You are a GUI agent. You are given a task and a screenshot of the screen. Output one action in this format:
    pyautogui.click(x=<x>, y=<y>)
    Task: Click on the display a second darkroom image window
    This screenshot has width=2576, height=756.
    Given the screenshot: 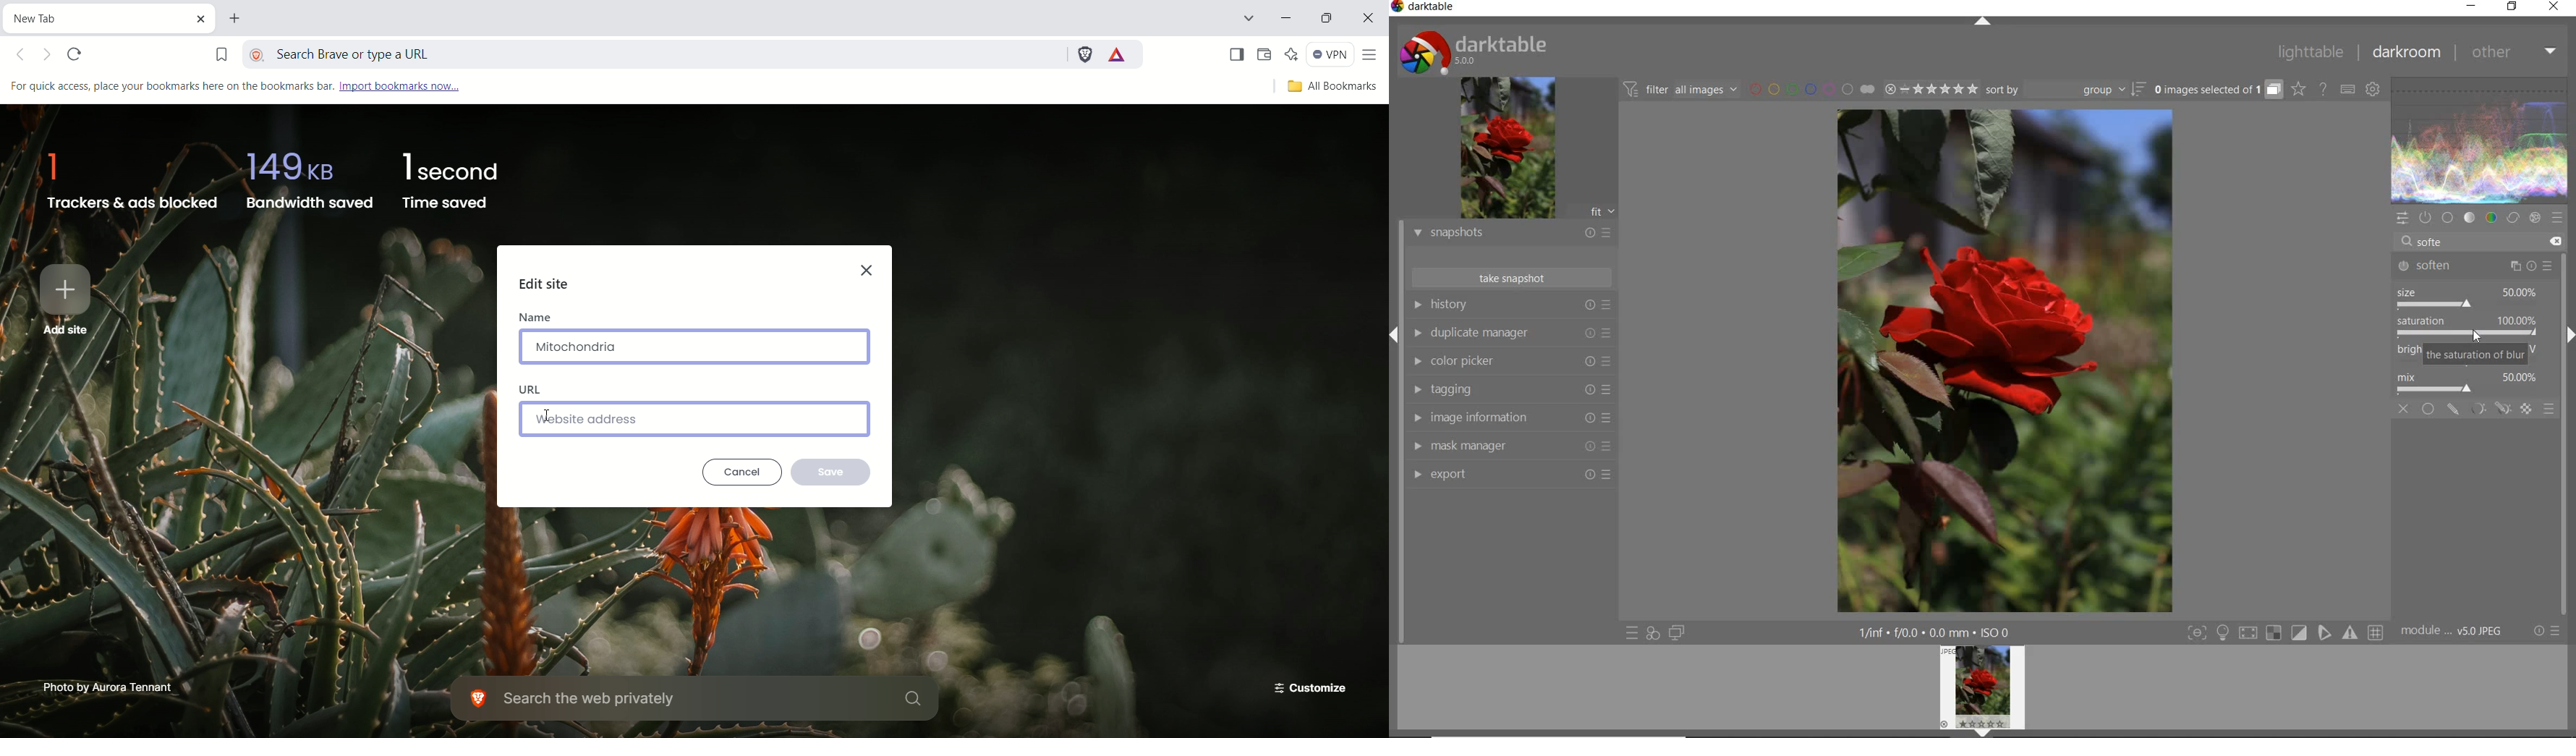 What is the action you would take?
    pyautogui.click(x=1677, y=633)
    